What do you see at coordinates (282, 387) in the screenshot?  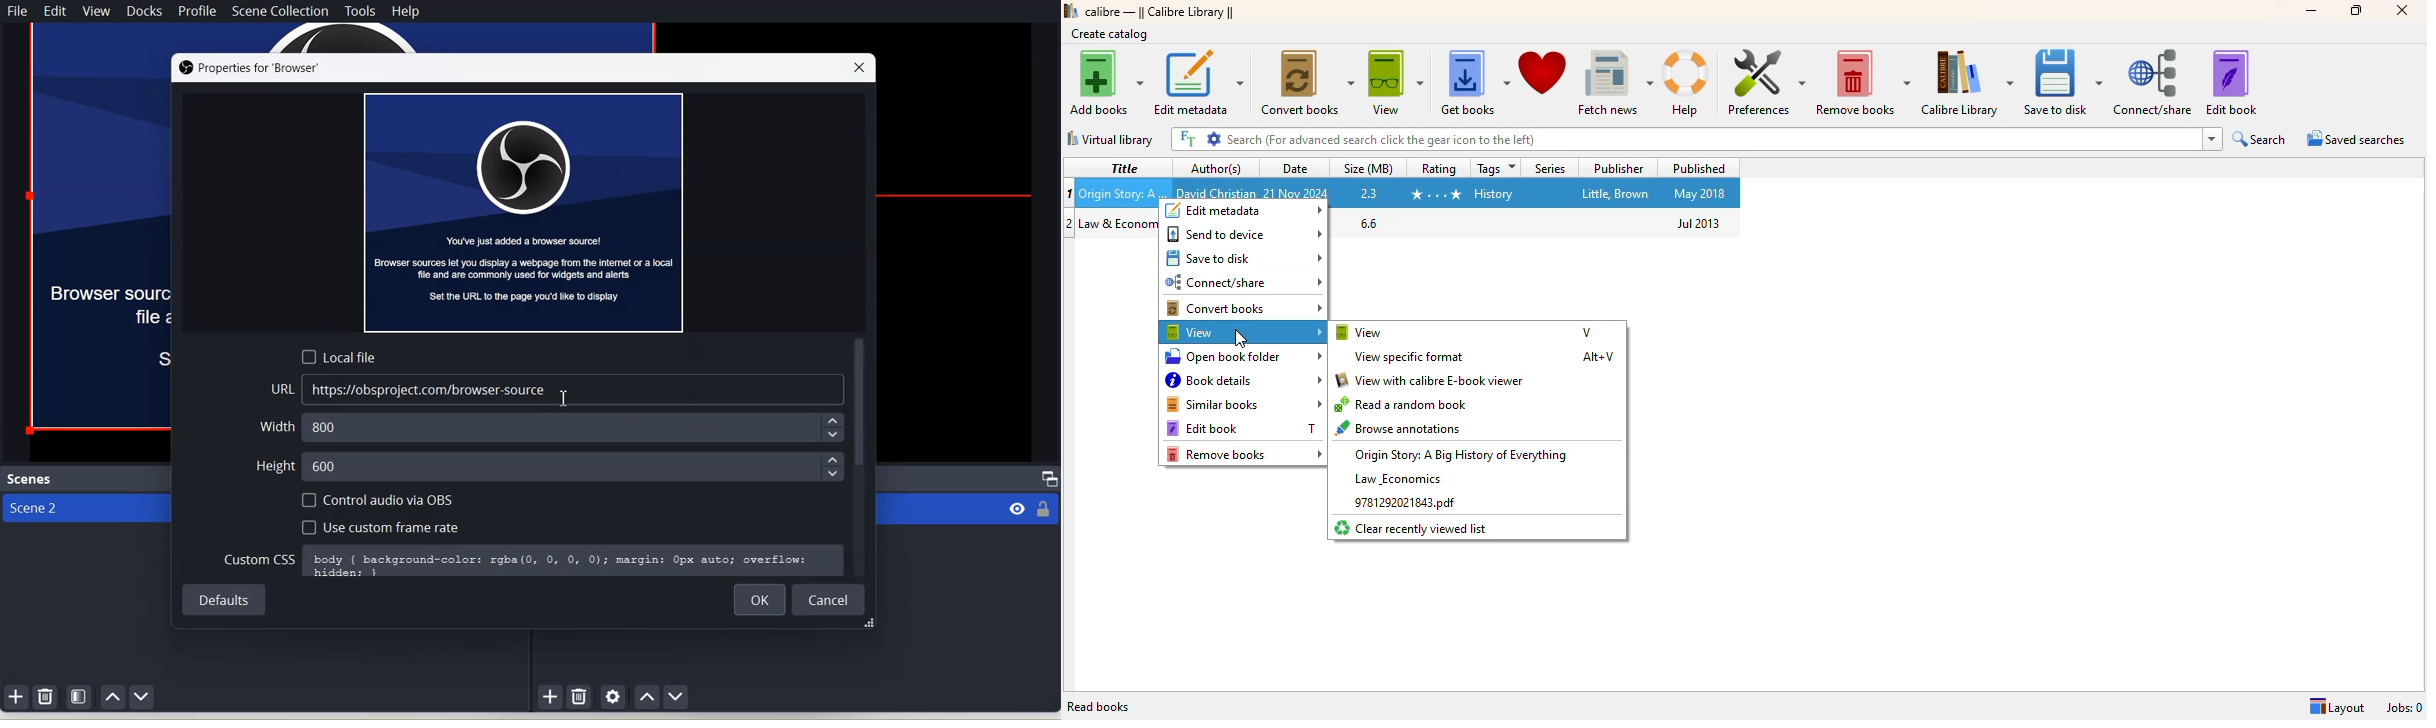 I see `URL` at bounding box center [282, 387].